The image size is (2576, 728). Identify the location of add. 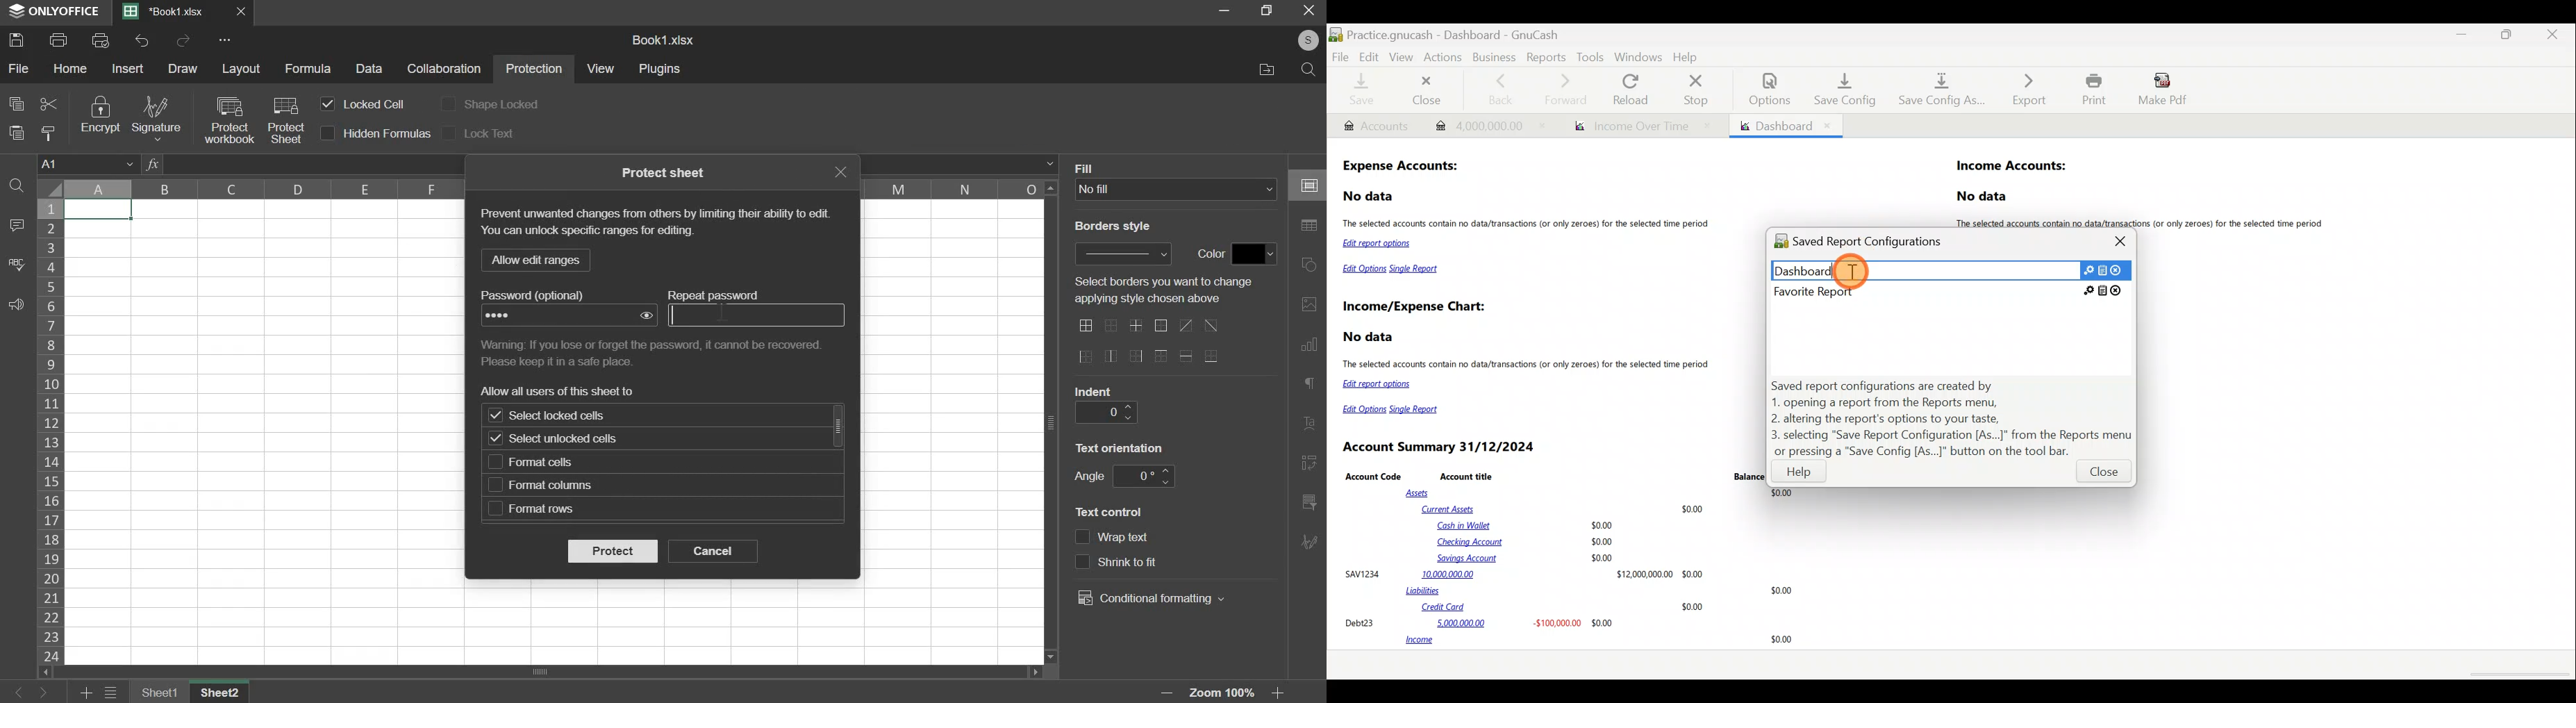
(88, 693).